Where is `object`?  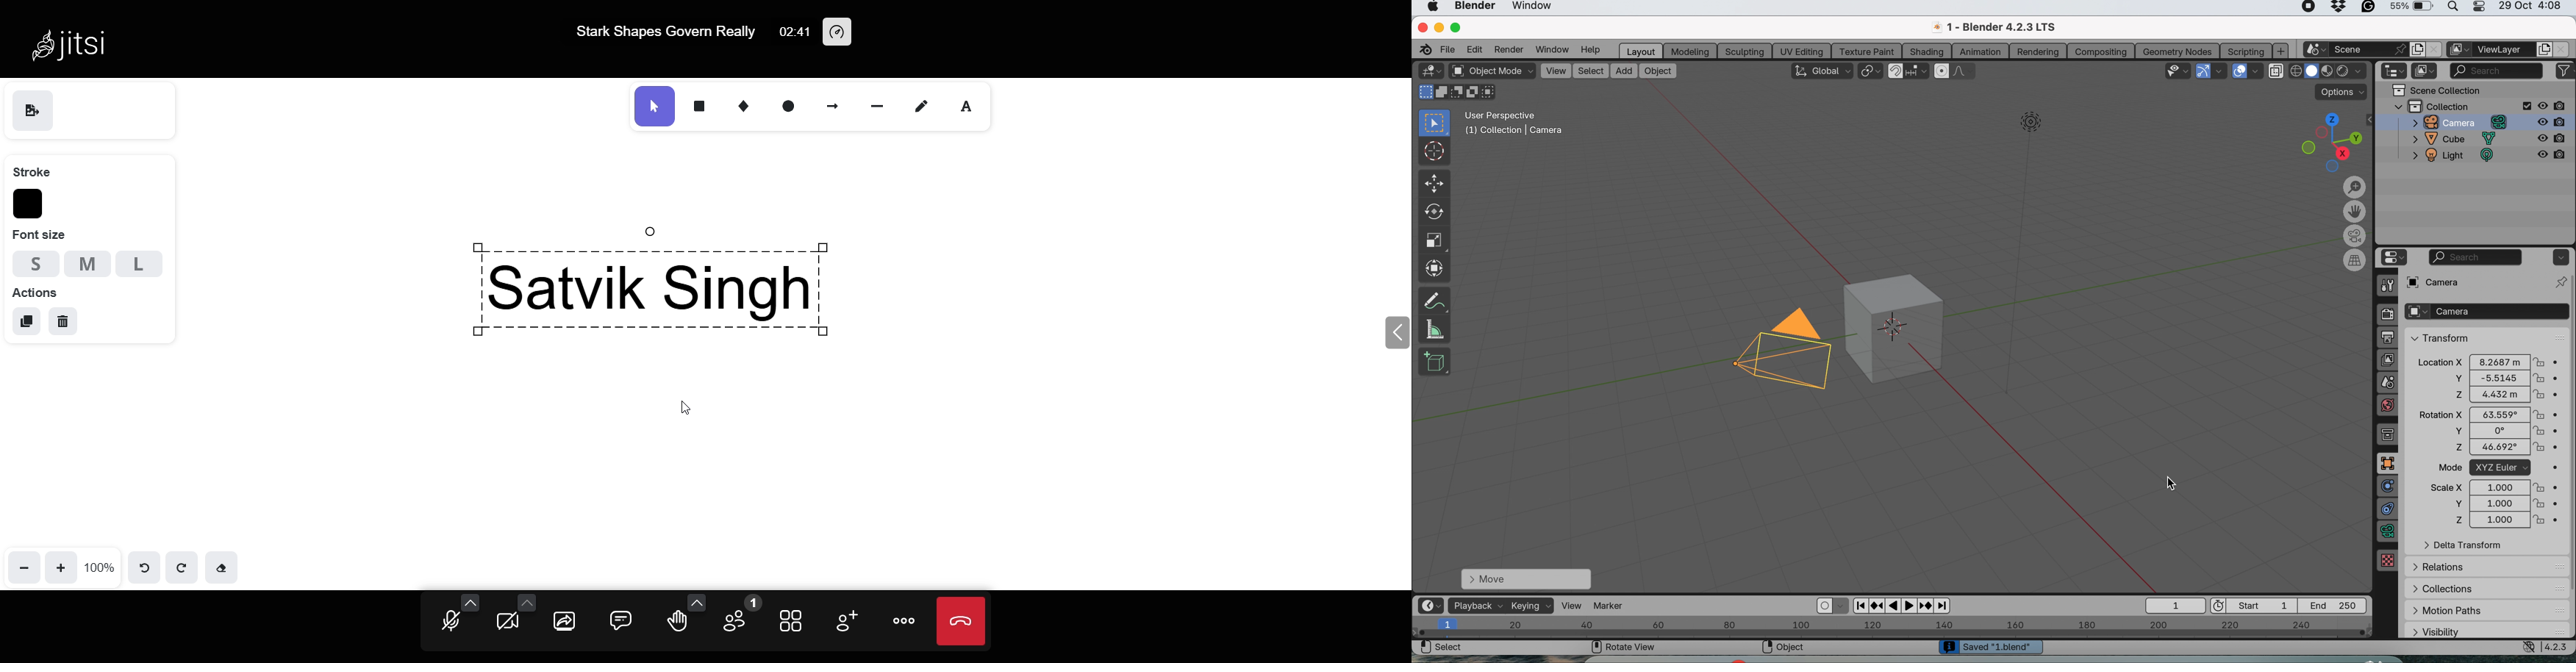 object is located at coordinates (1658, 71).